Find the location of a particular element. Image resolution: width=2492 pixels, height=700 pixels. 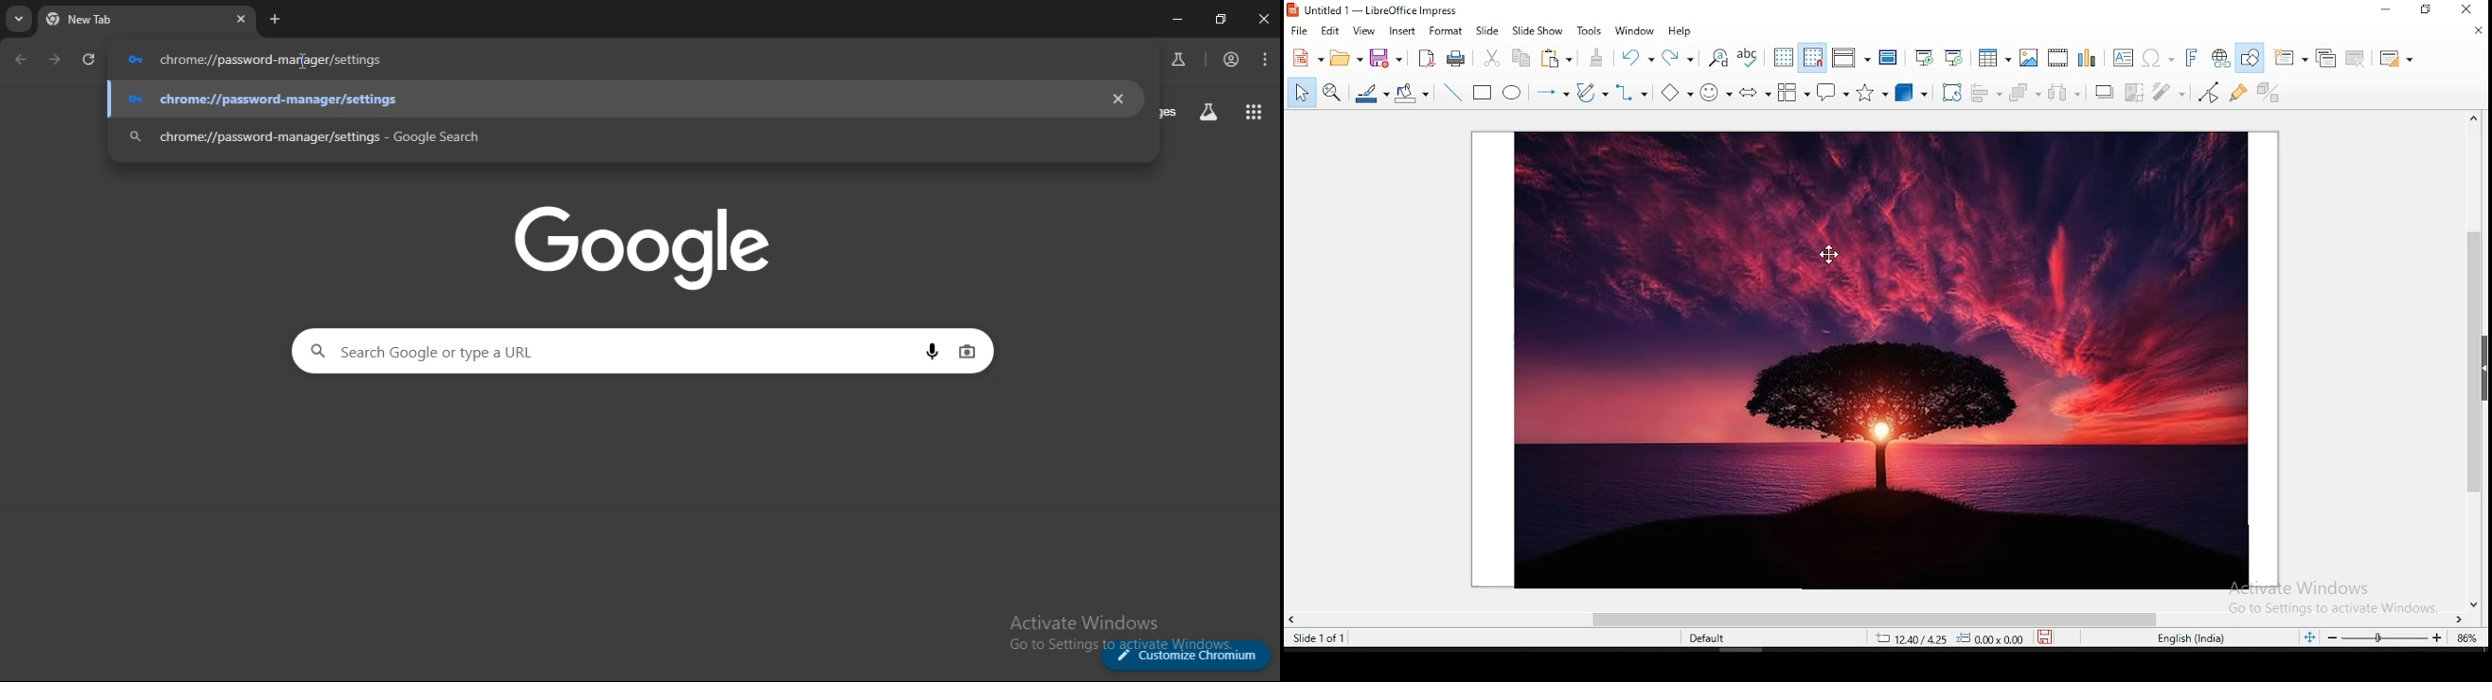

ellipse is located at coordinates (1513, 93).